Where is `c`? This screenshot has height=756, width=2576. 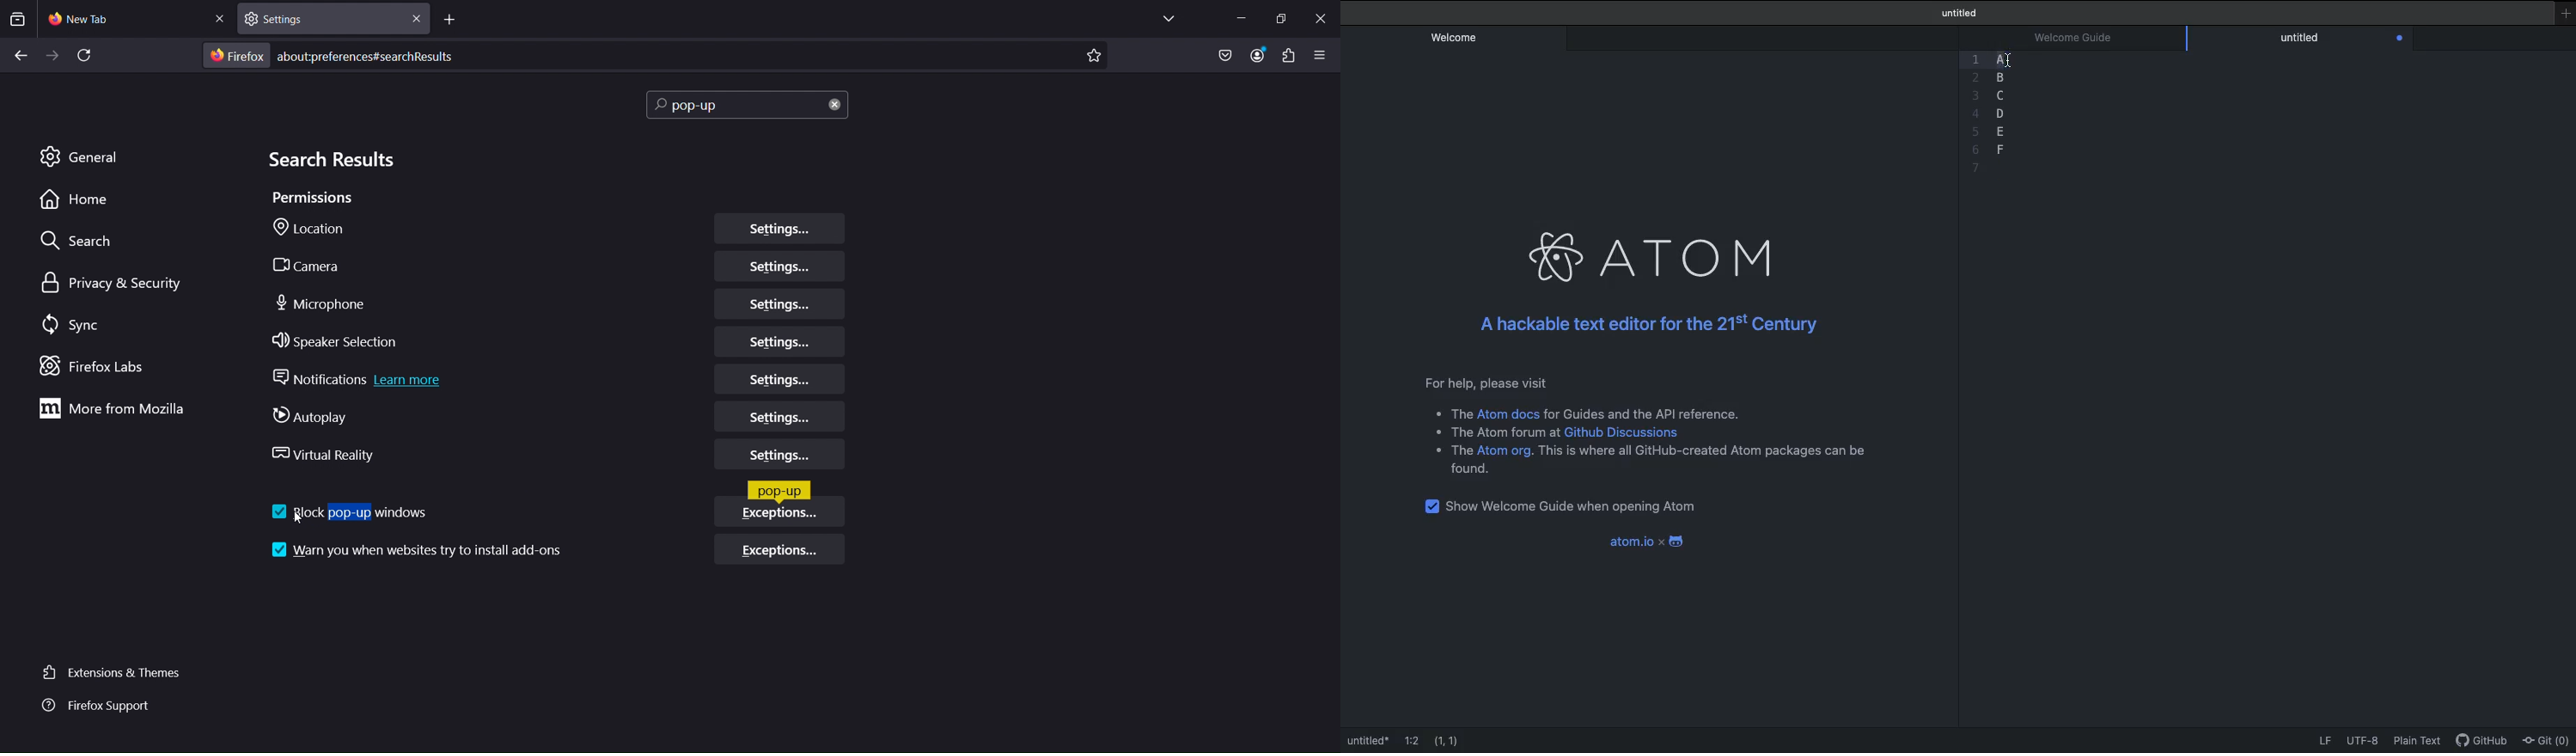 c is located at coordinates (2003, 94).